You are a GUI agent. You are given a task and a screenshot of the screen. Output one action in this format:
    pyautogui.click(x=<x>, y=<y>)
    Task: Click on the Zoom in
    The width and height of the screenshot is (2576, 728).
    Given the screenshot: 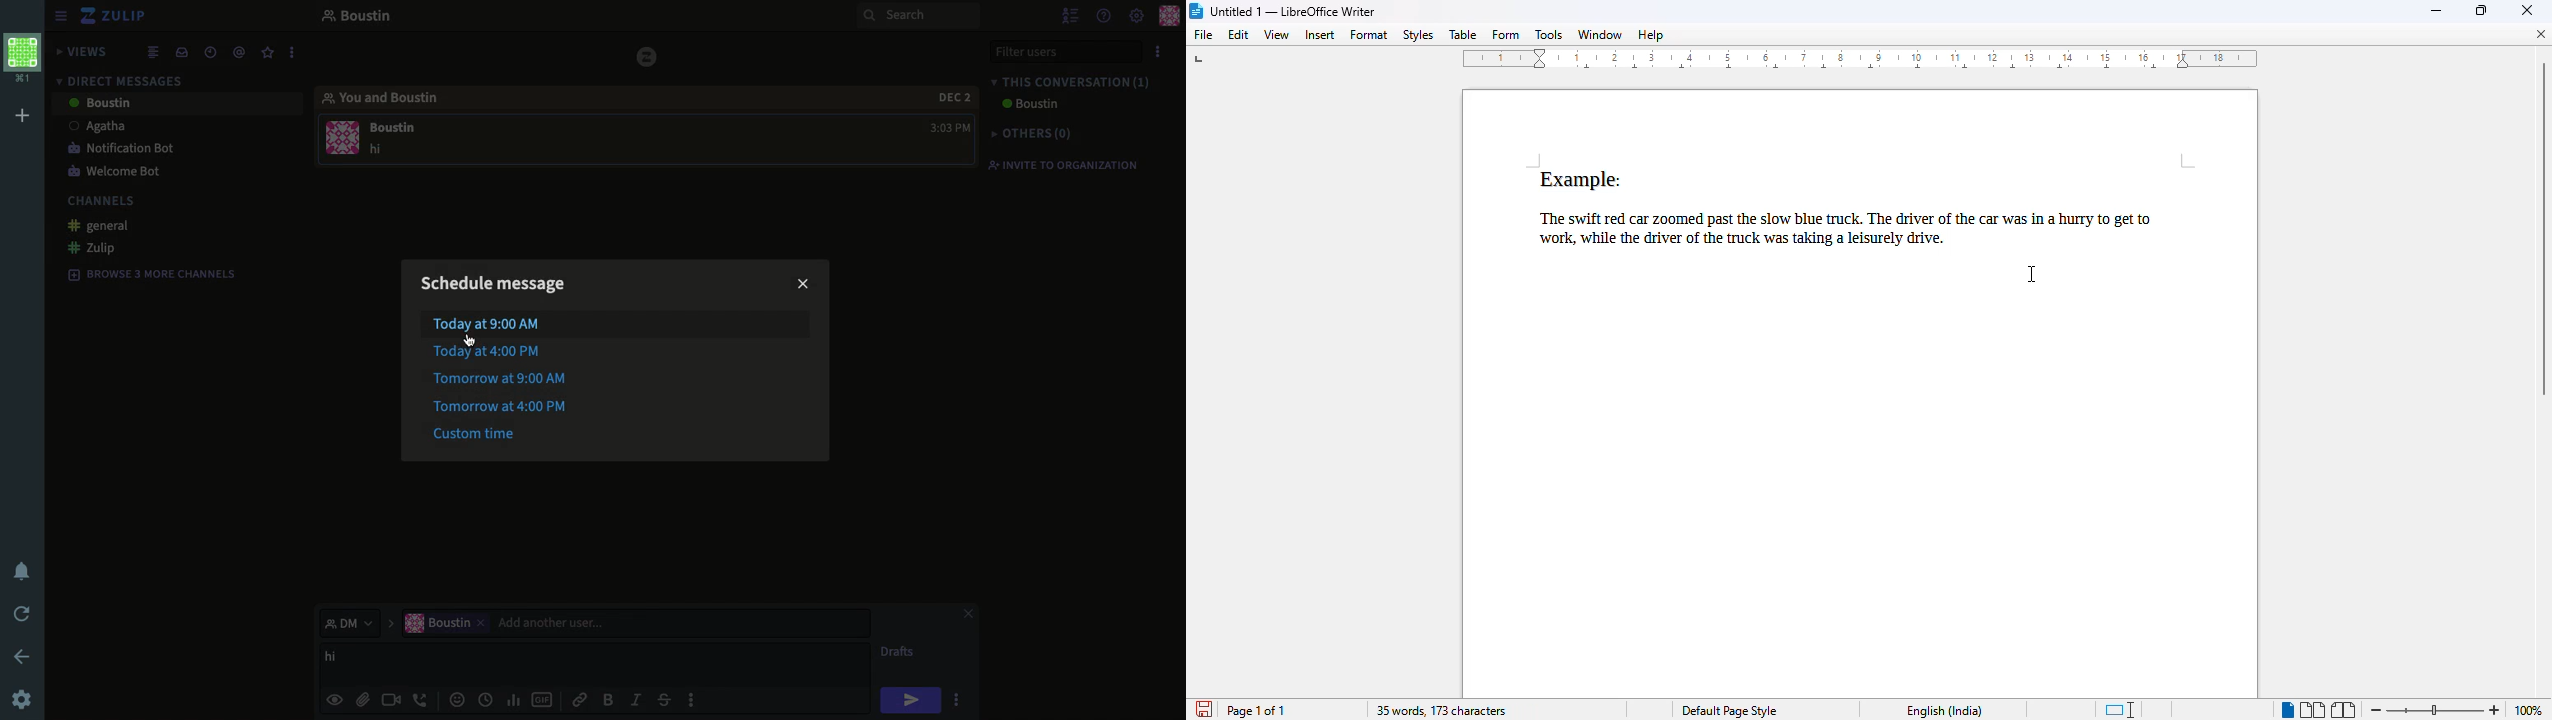 What is the action you would take?
    pyautogui.click(x=2496, y=707)
    